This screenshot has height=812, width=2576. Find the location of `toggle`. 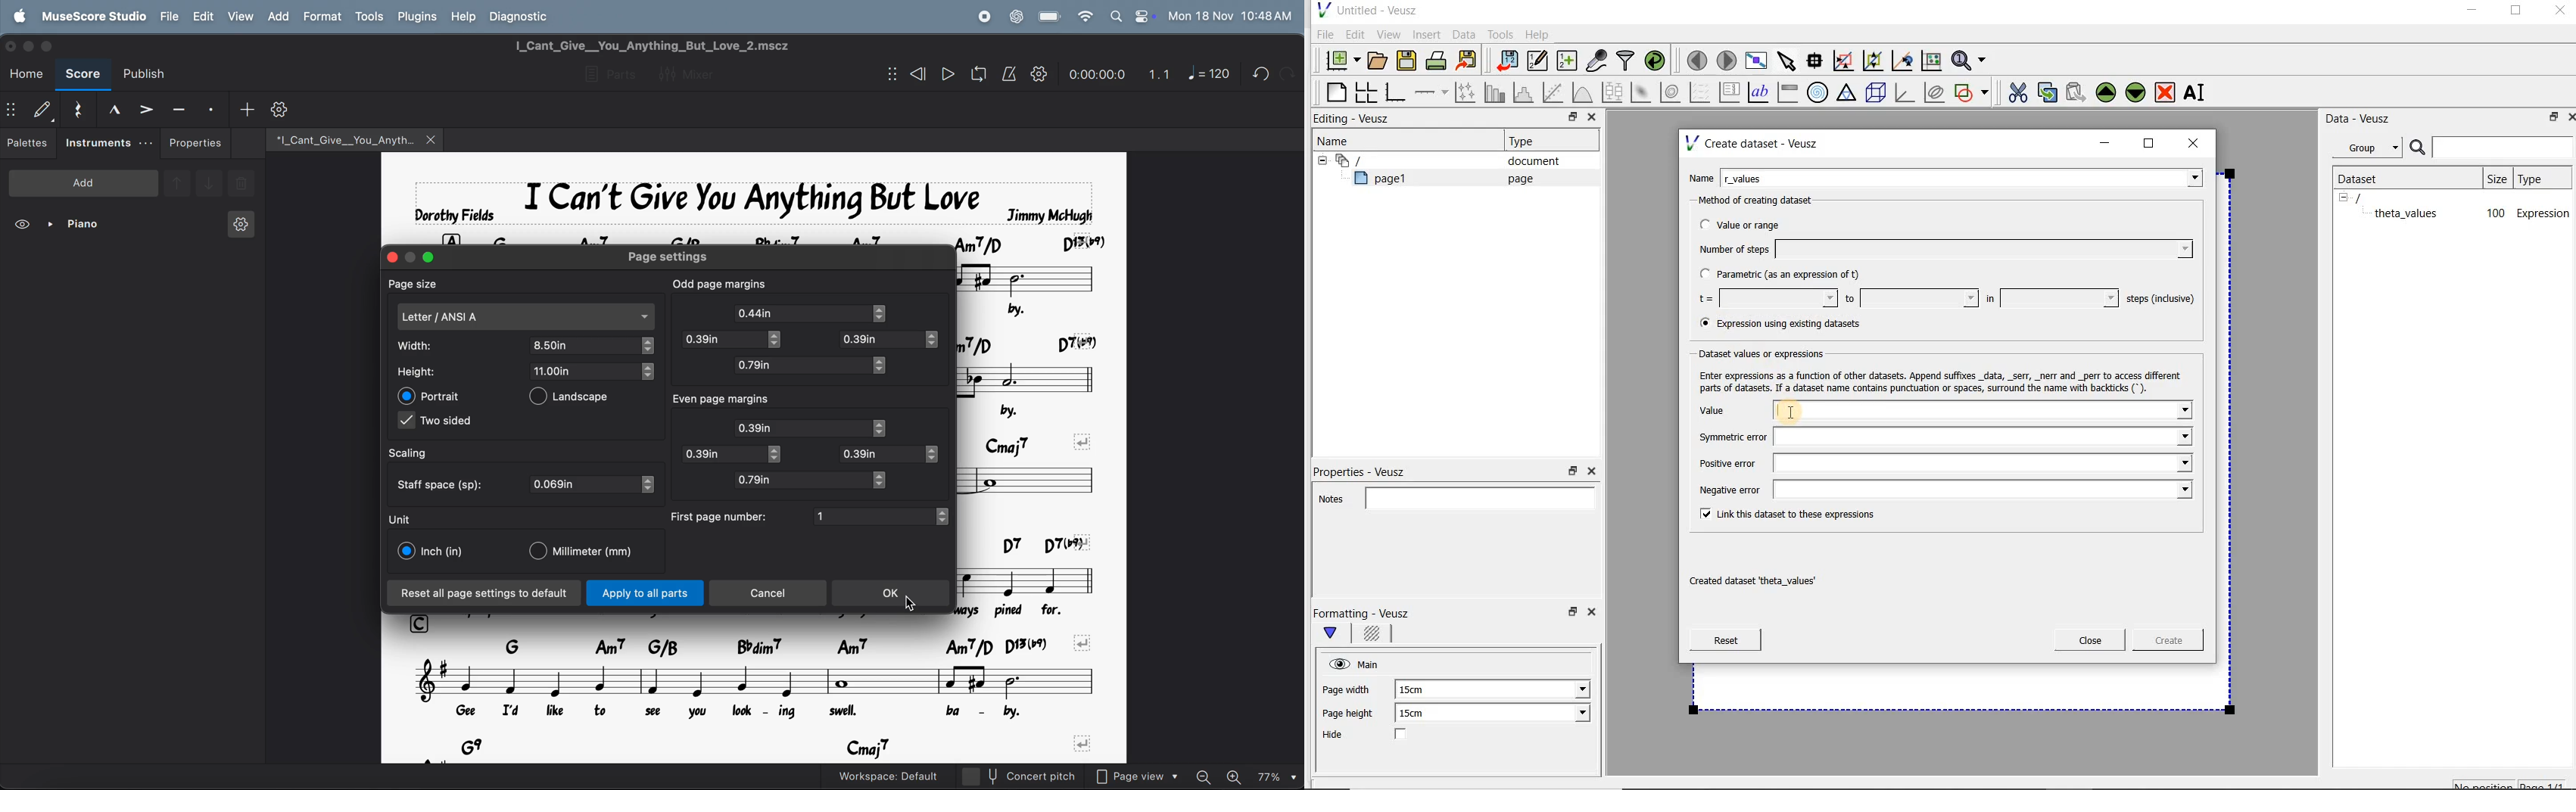

toggle is located at coordinates (947, 516).